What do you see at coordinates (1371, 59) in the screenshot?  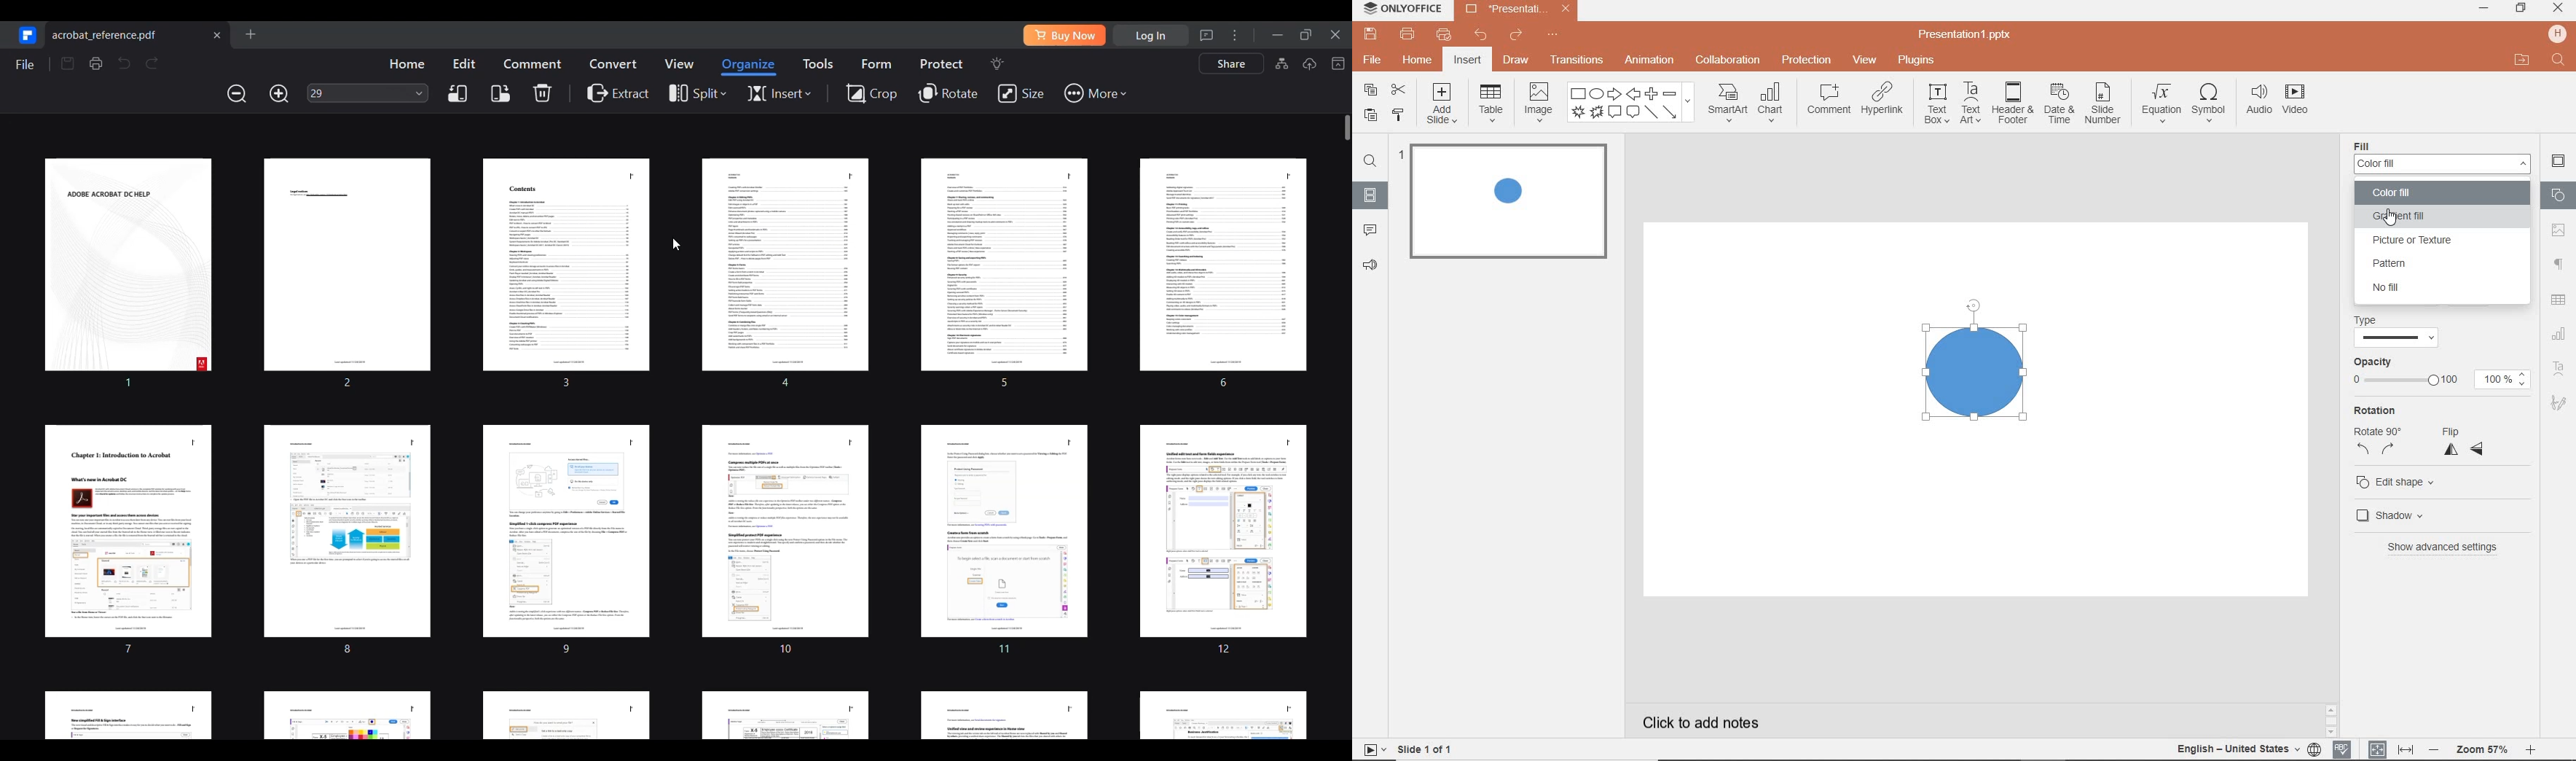 I see `file` at bounding box center [1371, 59].